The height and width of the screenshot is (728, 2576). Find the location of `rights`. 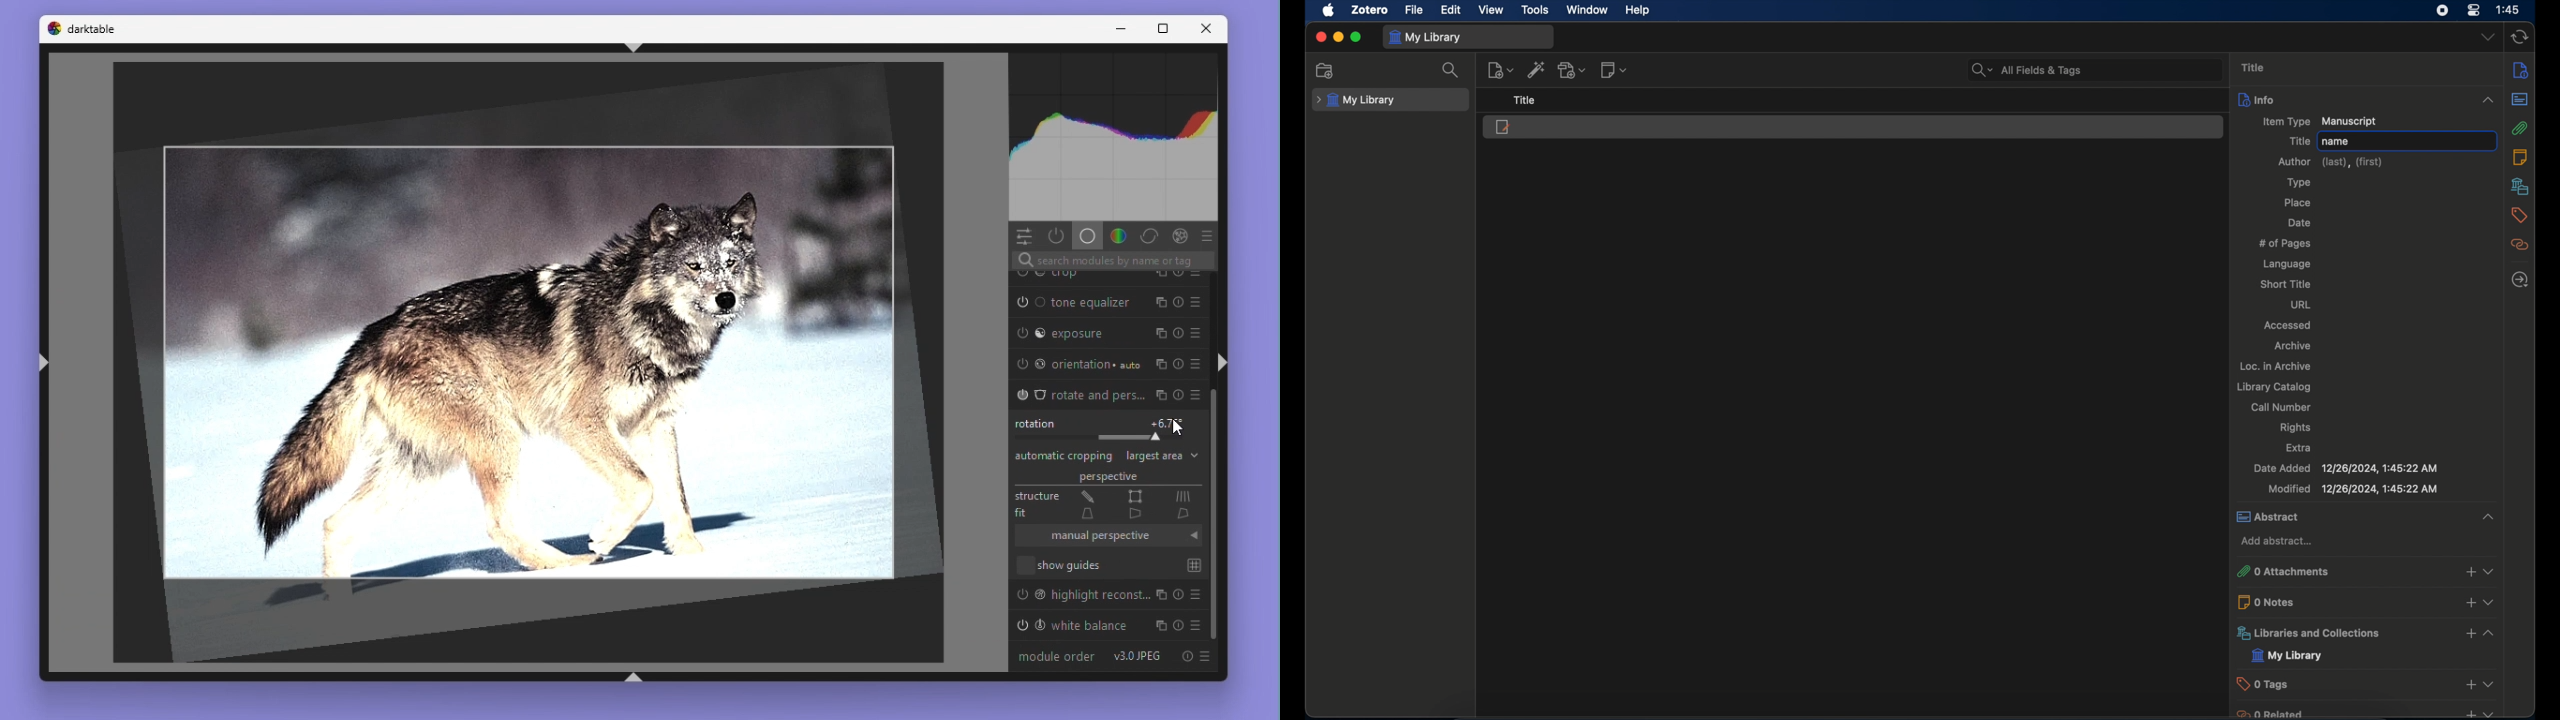

rights is located at coordinates (2296, 428).